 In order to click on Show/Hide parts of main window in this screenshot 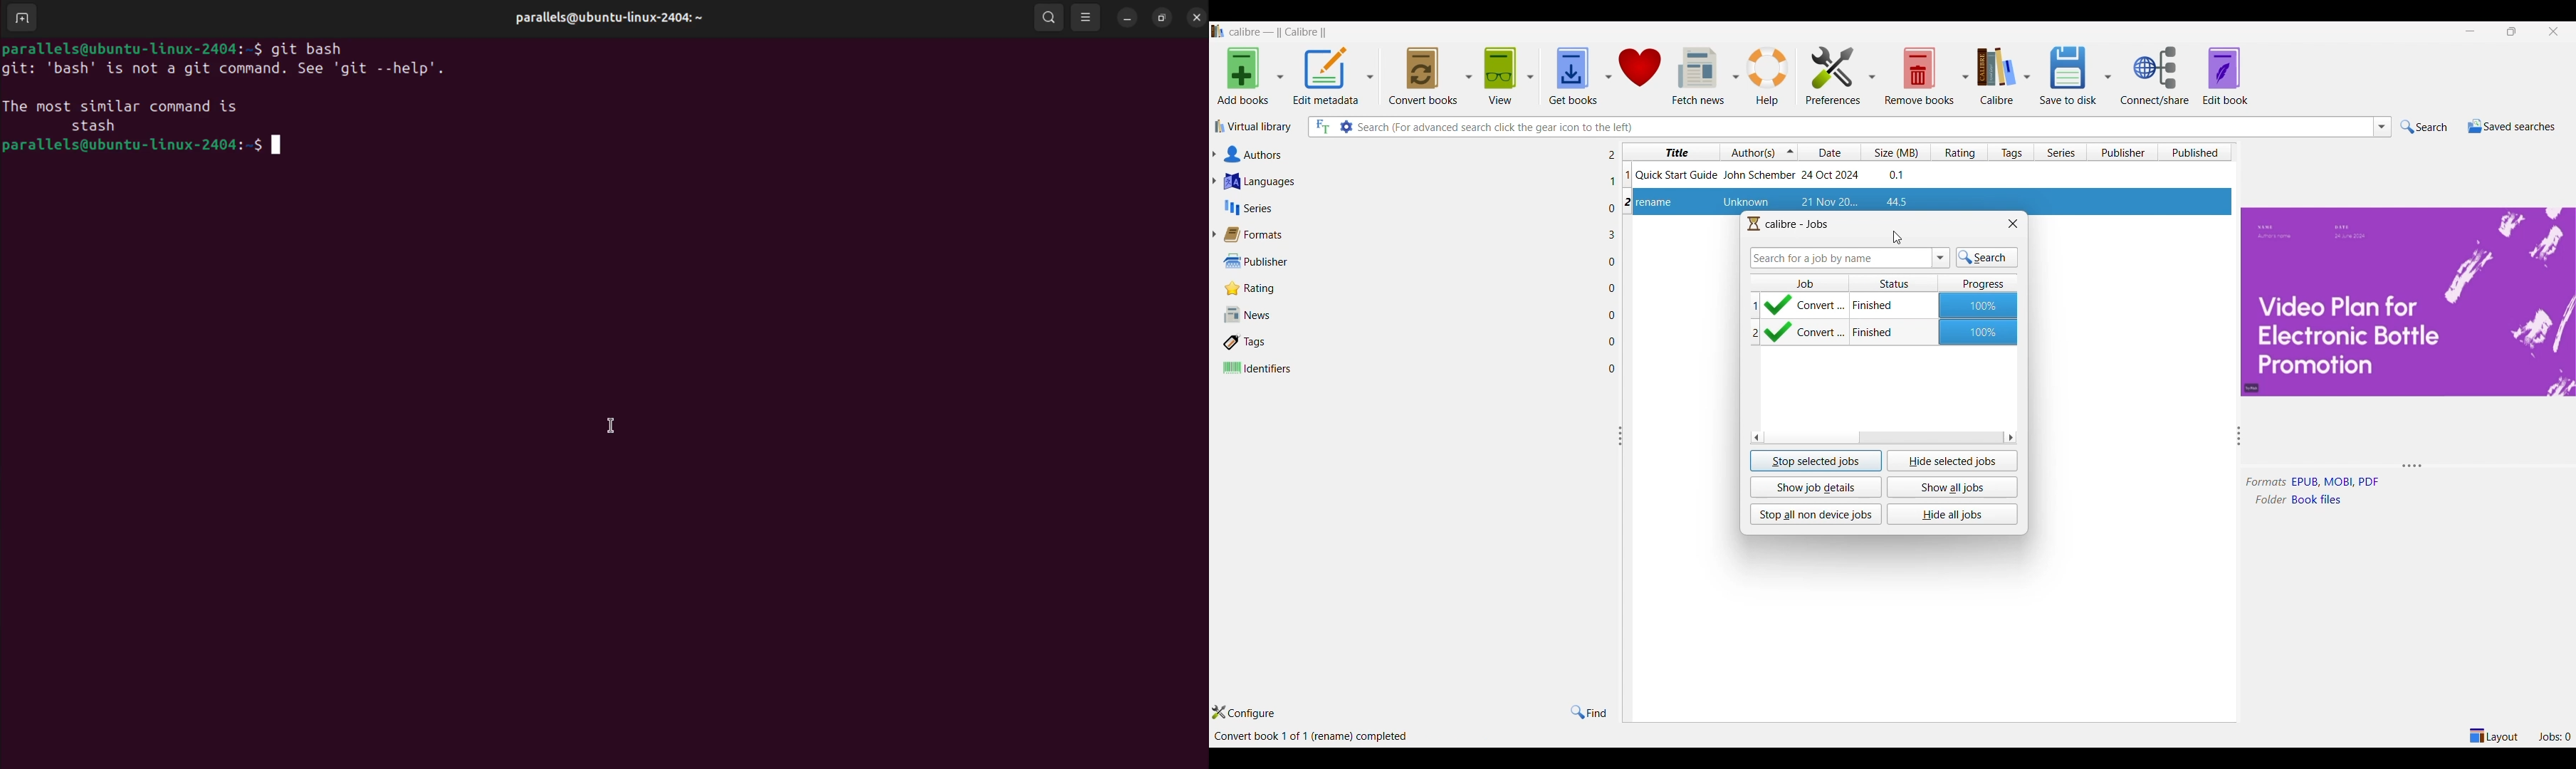, I will do `click(2492, 736)`.